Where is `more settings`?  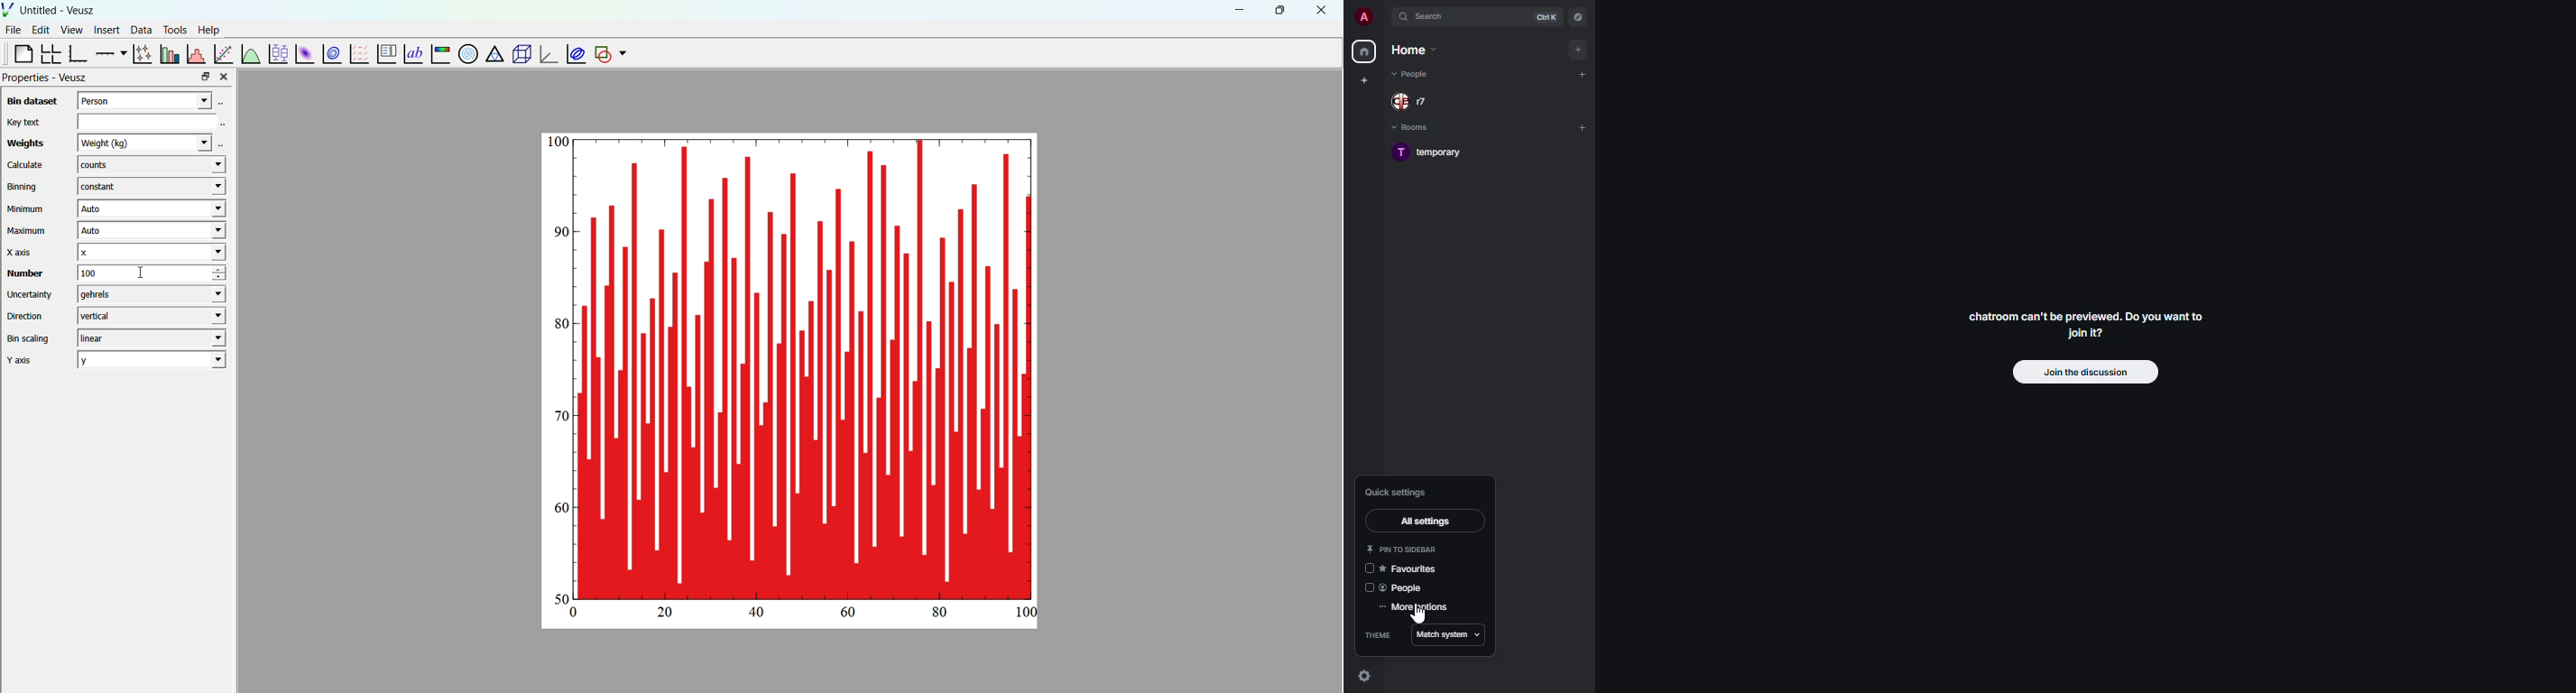 more settings is located at coordinates (1420, 605).